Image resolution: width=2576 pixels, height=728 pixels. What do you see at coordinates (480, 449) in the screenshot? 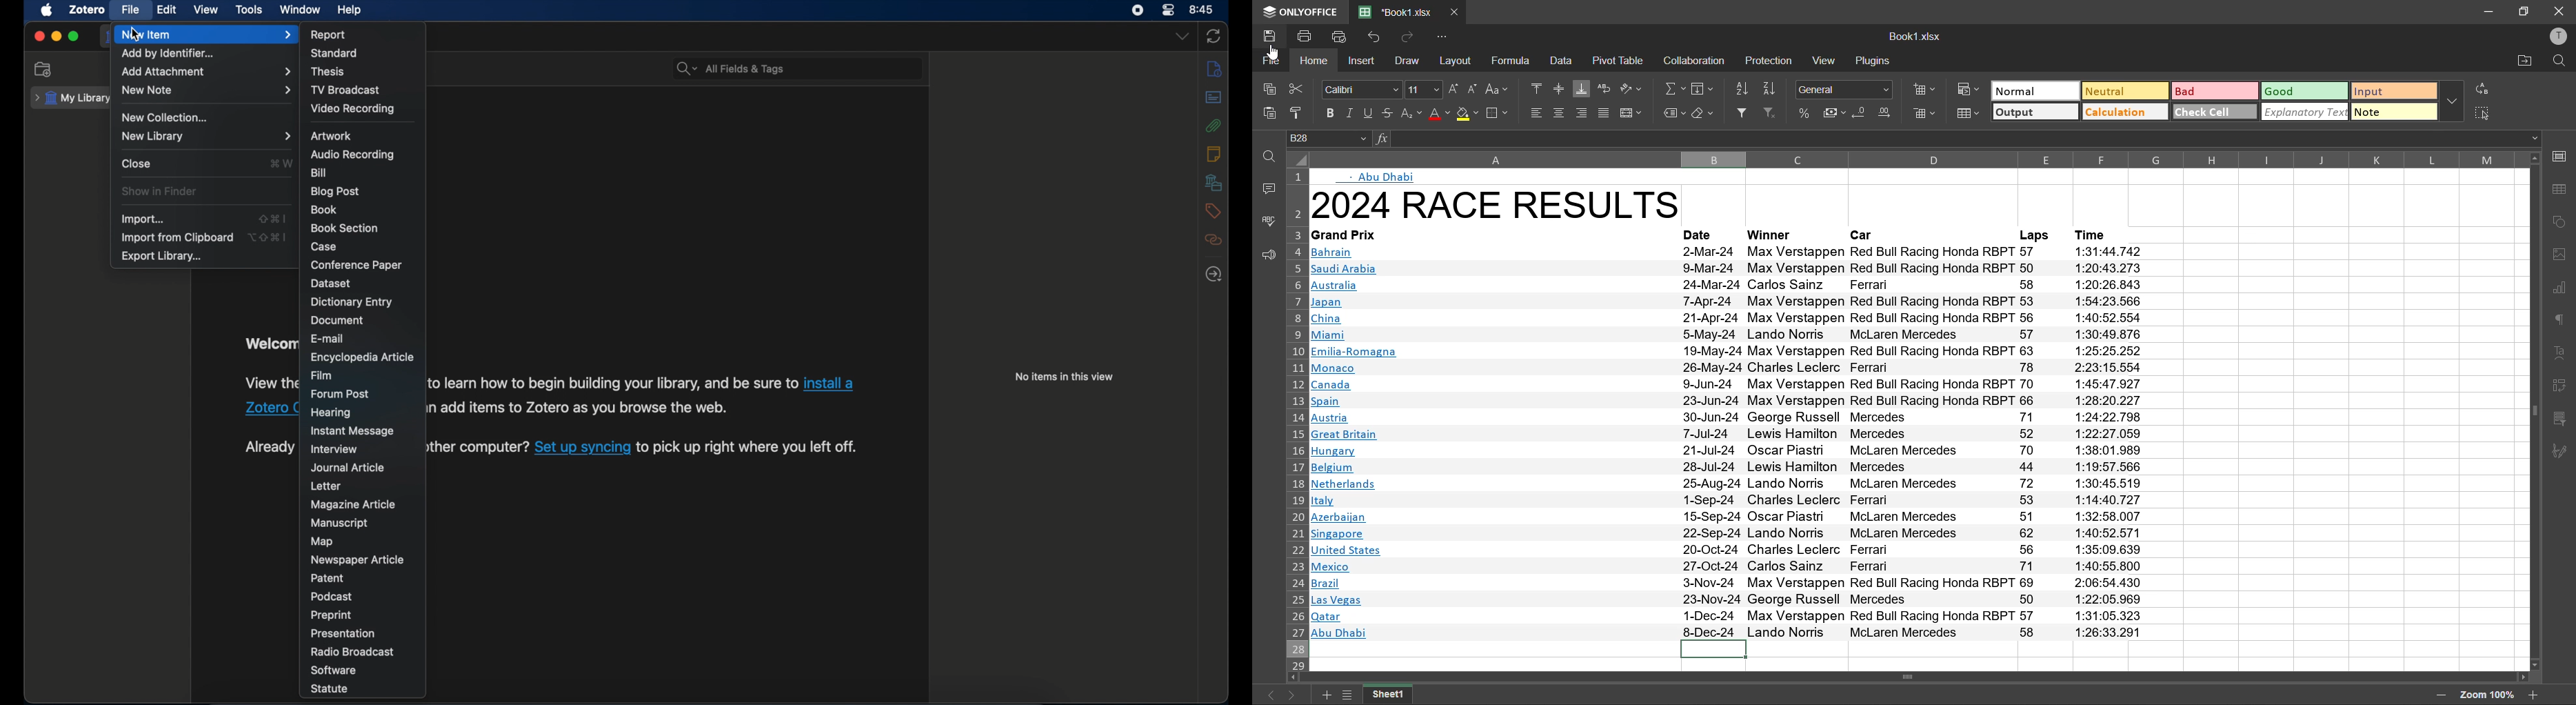
I see `Already using Zotero on another computer? Set up syncing to pick up right where you left off.` at bounding box center [480, 449].